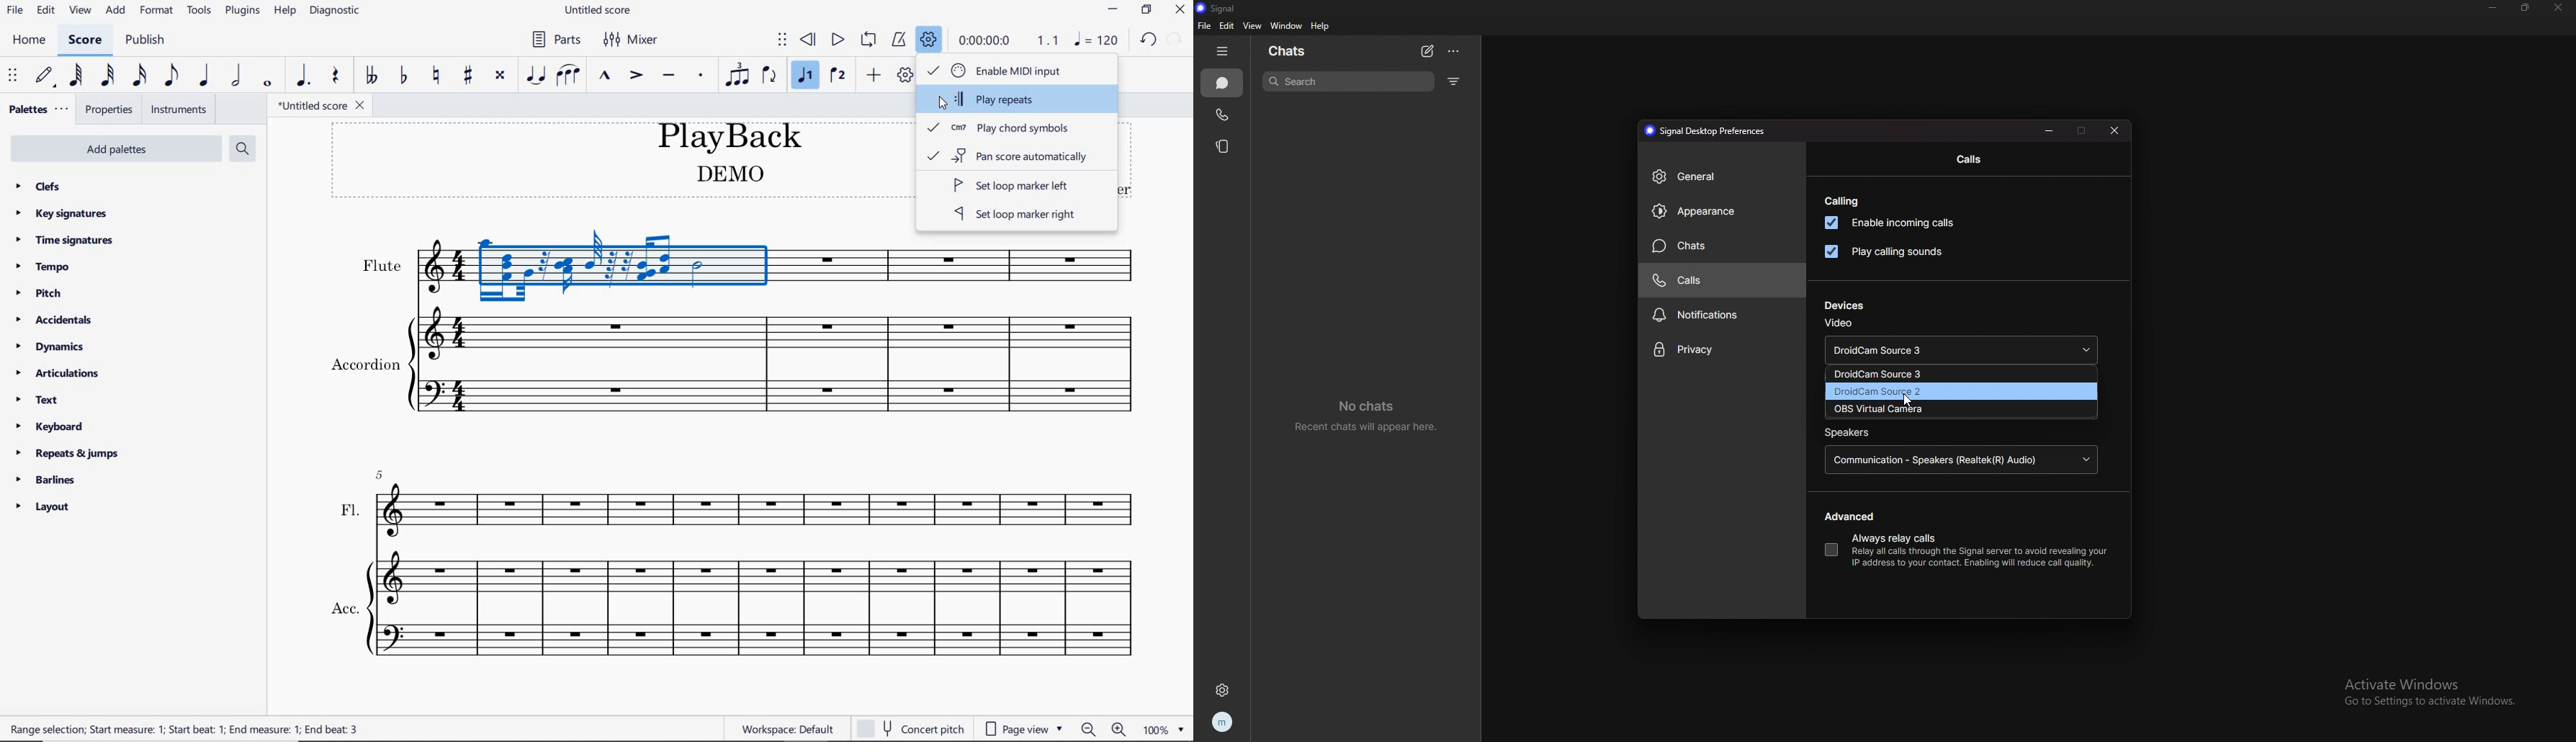 This screenshot has width=2576, height=756. Describe the element at coordinates (46, 186) in the screenshot. I see `clefs` at that location.